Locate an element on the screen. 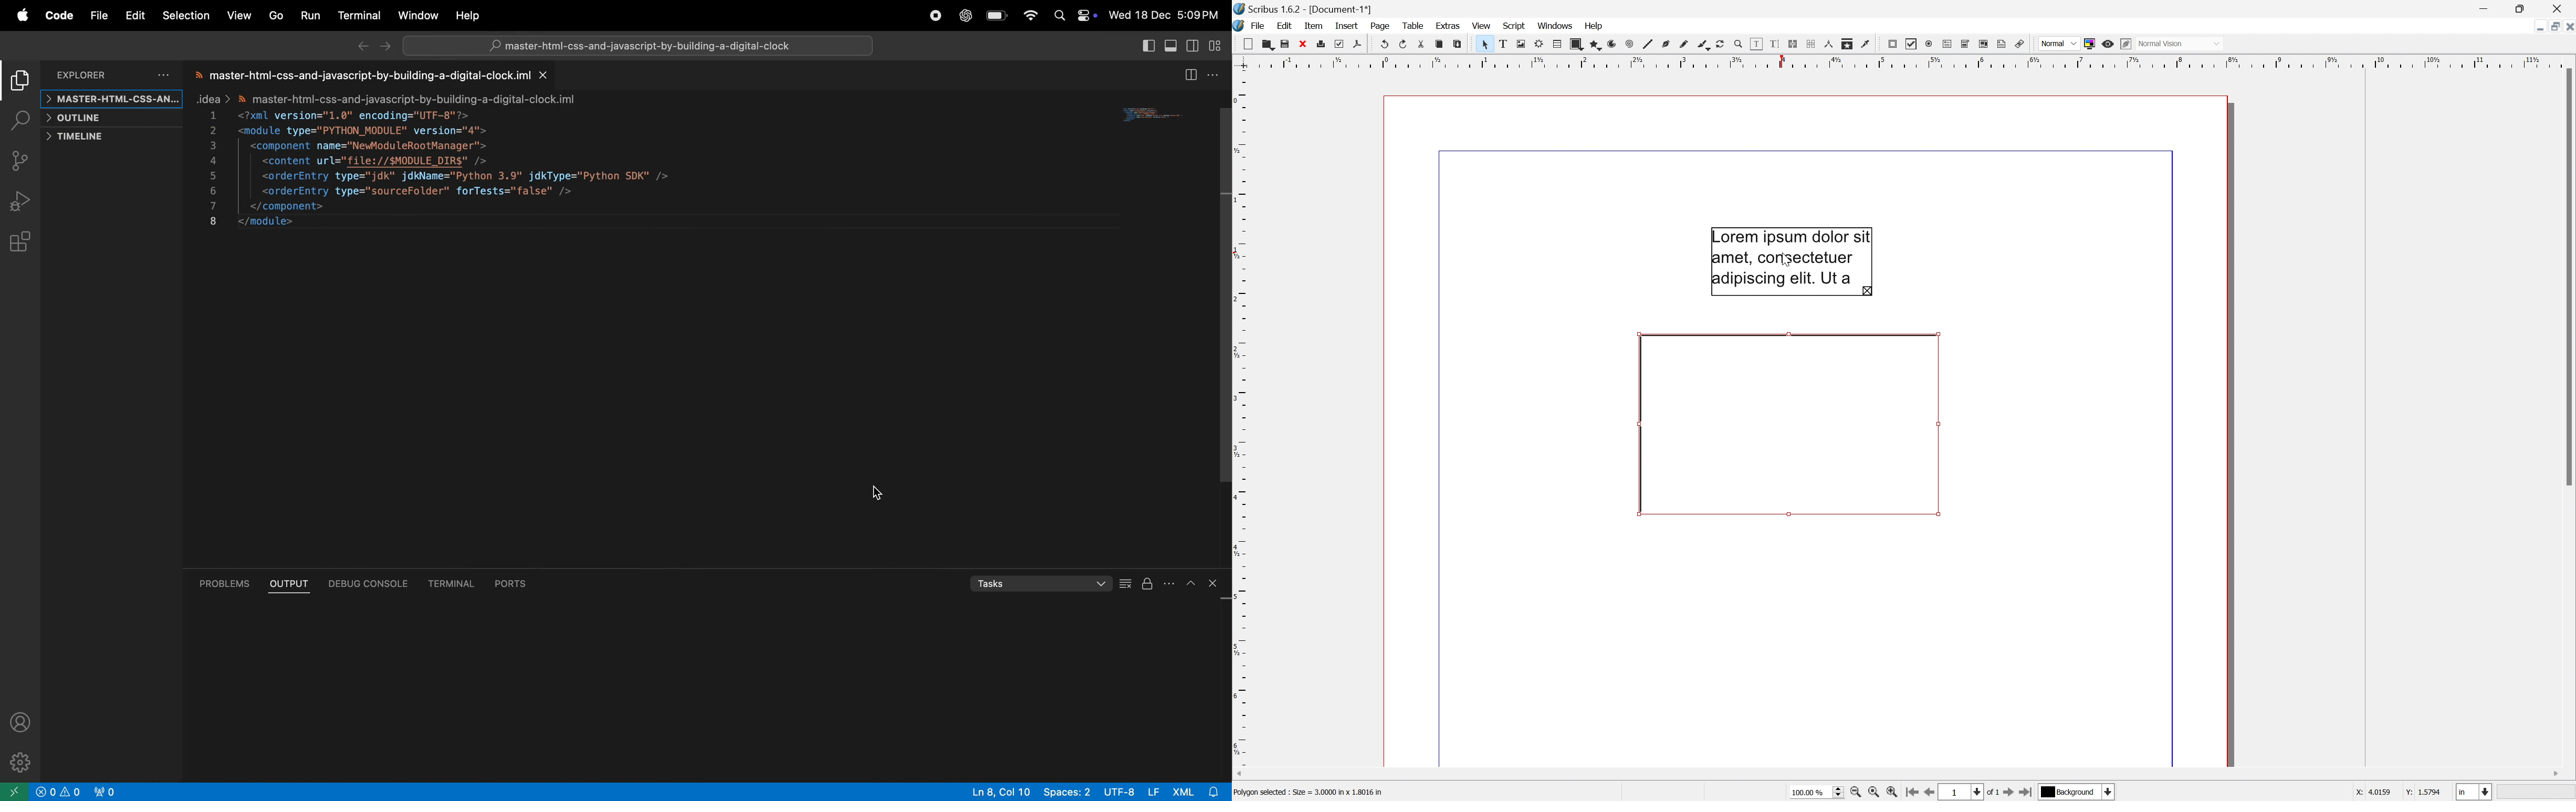  help is located at coordinates (469, 17).